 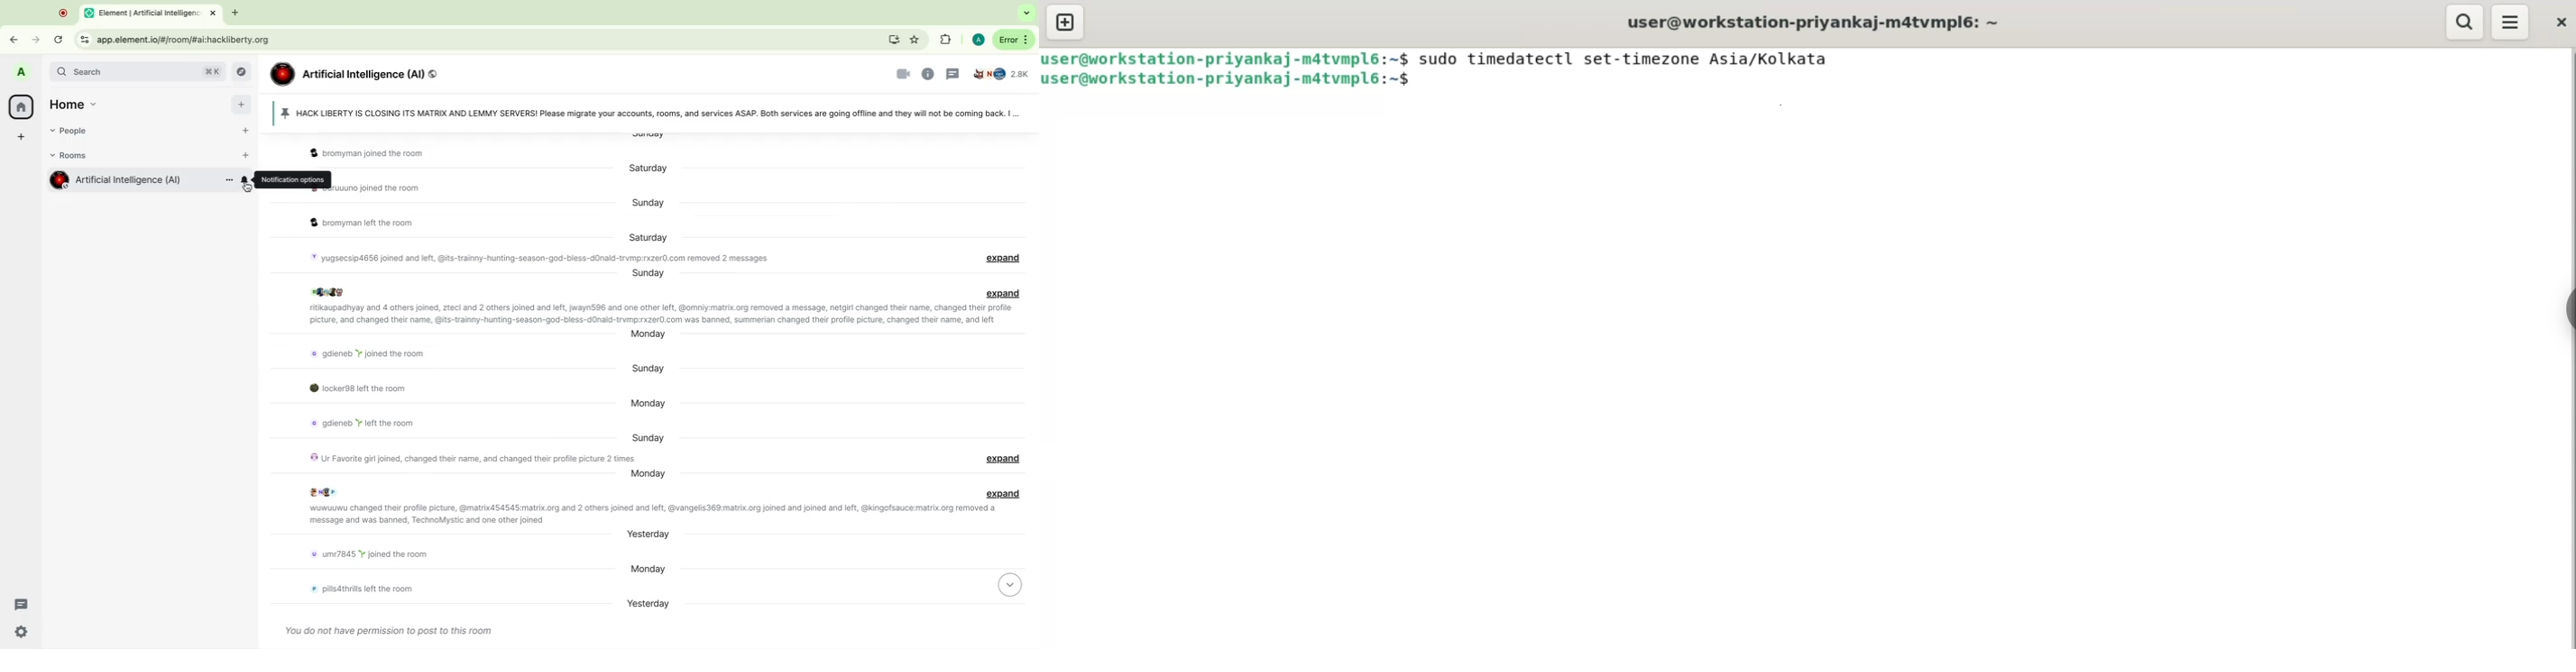 I want to click on Install element, so click(x=891, y=39).